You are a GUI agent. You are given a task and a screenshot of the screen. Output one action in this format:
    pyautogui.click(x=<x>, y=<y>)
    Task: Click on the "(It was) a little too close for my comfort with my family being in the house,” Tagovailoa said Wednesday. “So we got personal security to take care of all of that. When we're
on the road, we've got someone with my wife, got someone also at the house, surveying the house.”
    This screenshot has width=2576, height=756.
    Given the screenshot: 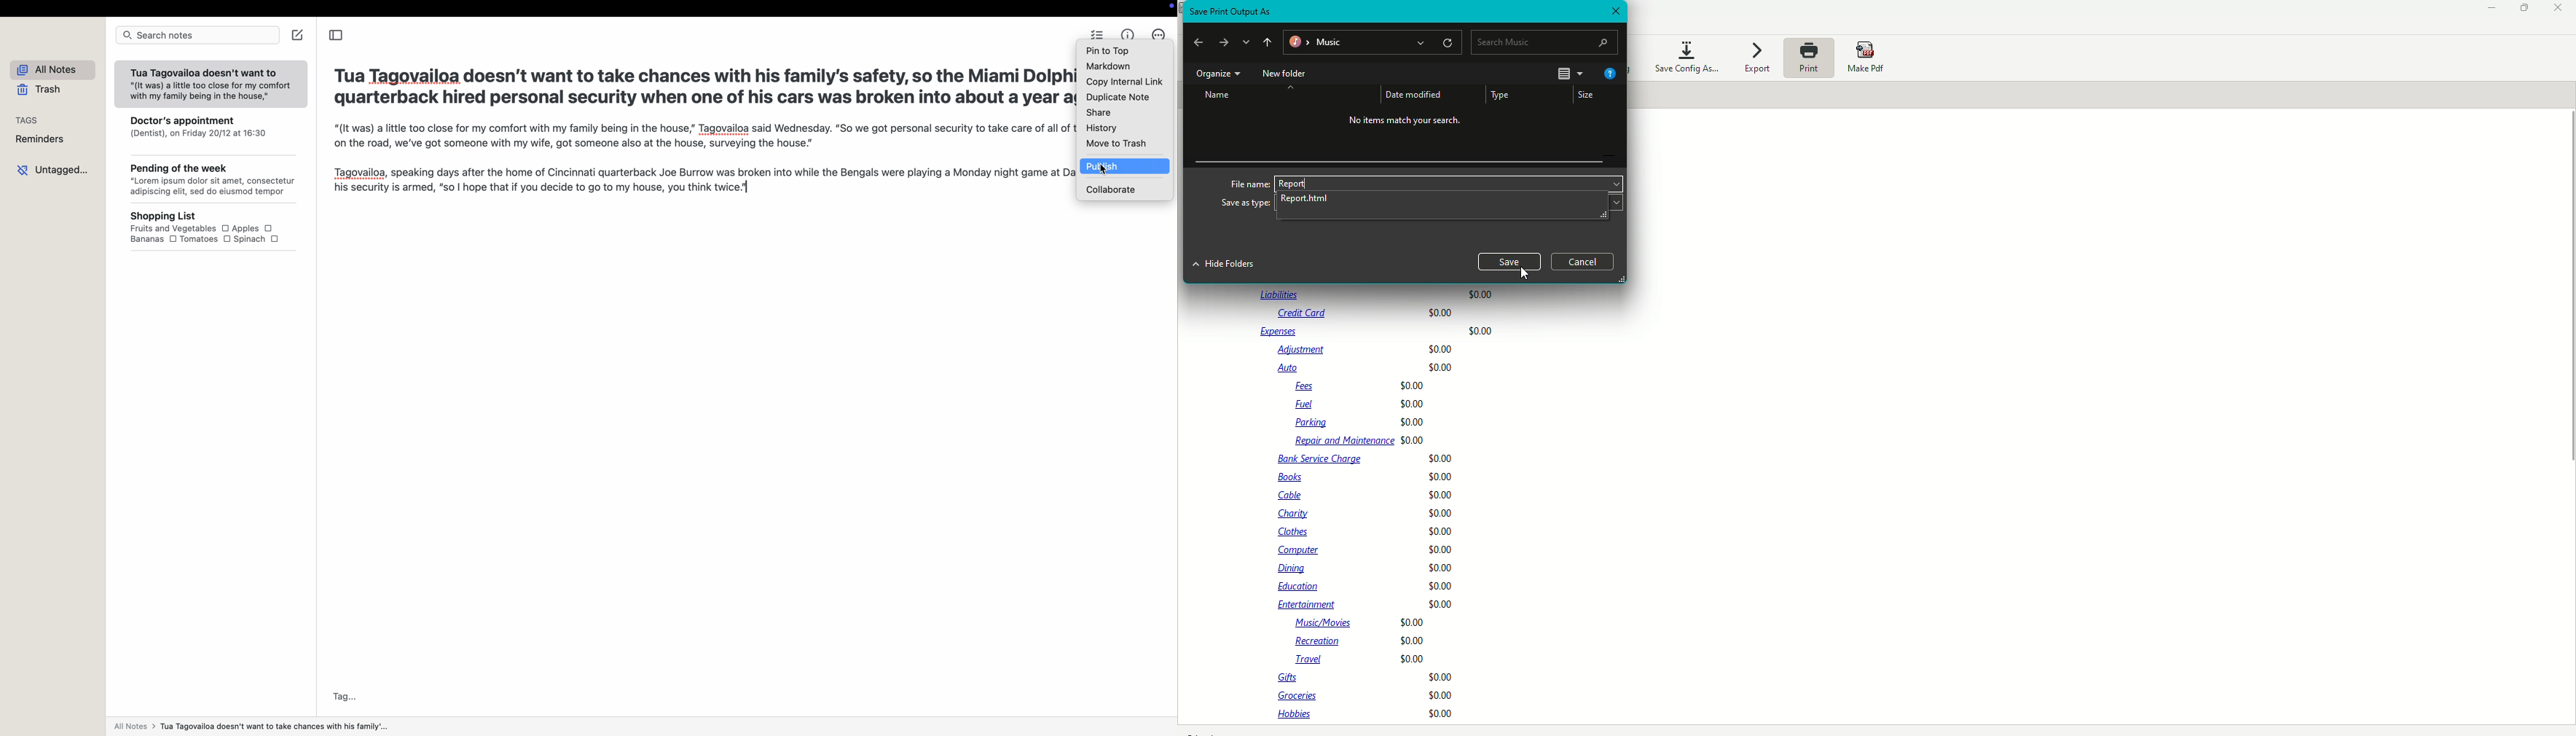 What is the action you would take?
    pyautogui.click(x=698, y=138)
    